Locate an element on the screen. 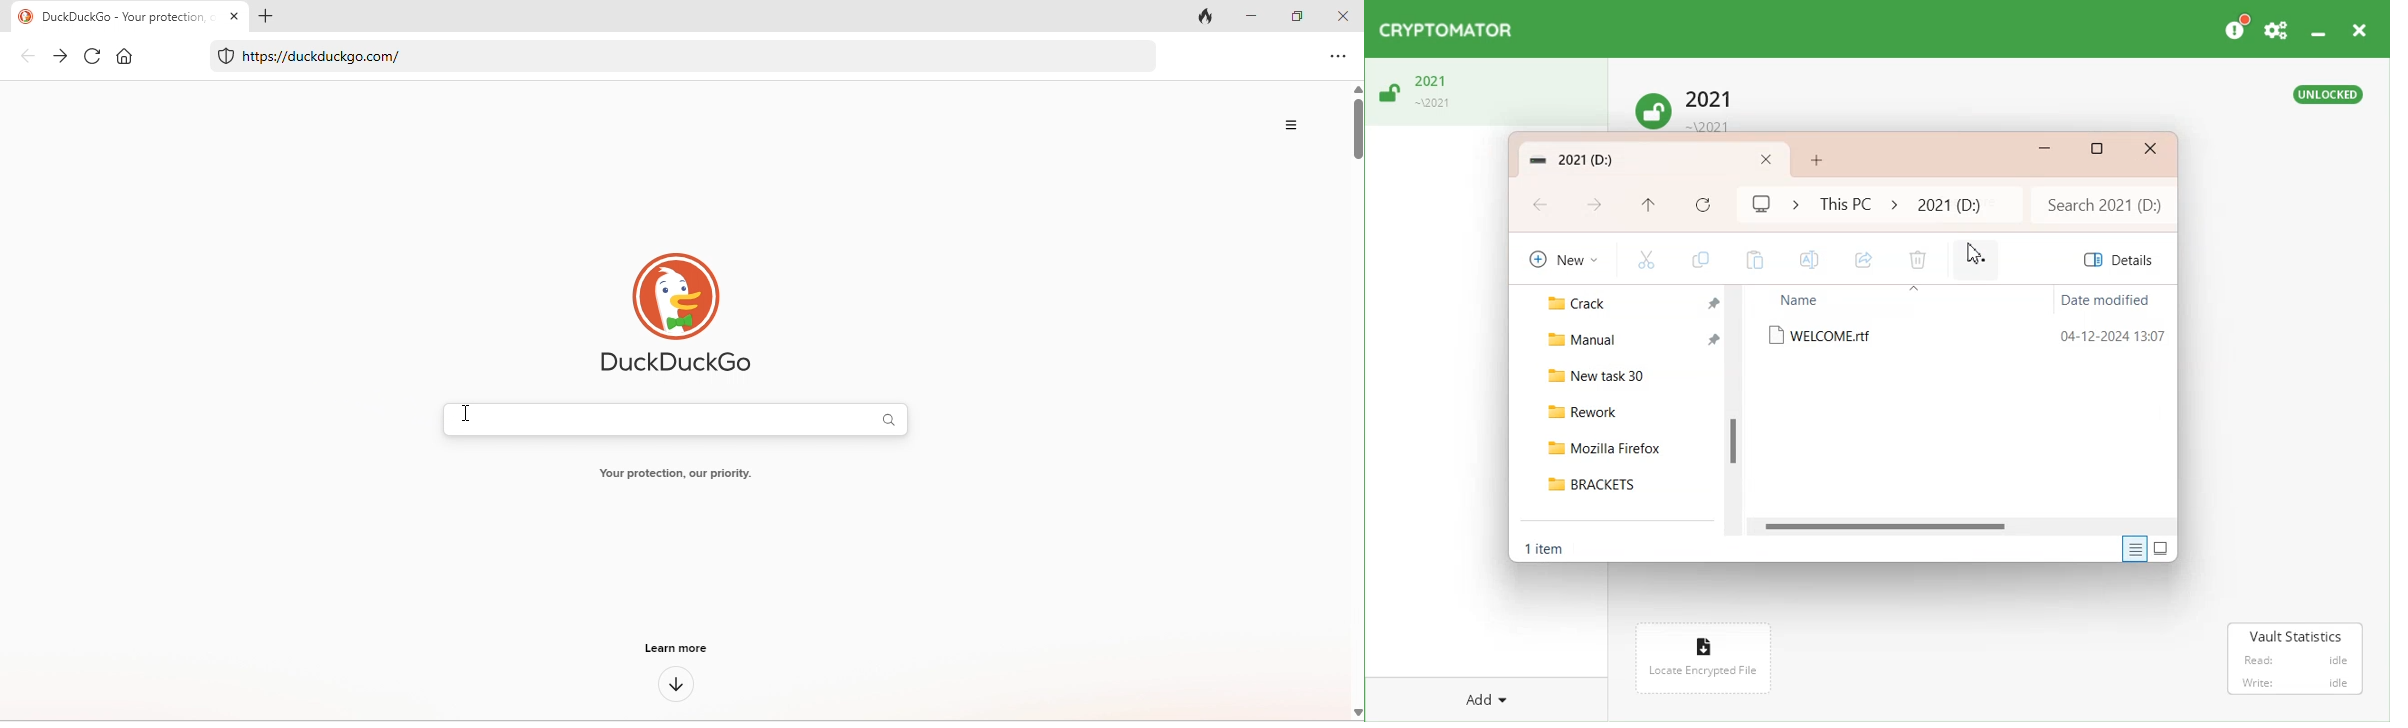  Display information about each item in the window is located at coordinates (2134, 549).